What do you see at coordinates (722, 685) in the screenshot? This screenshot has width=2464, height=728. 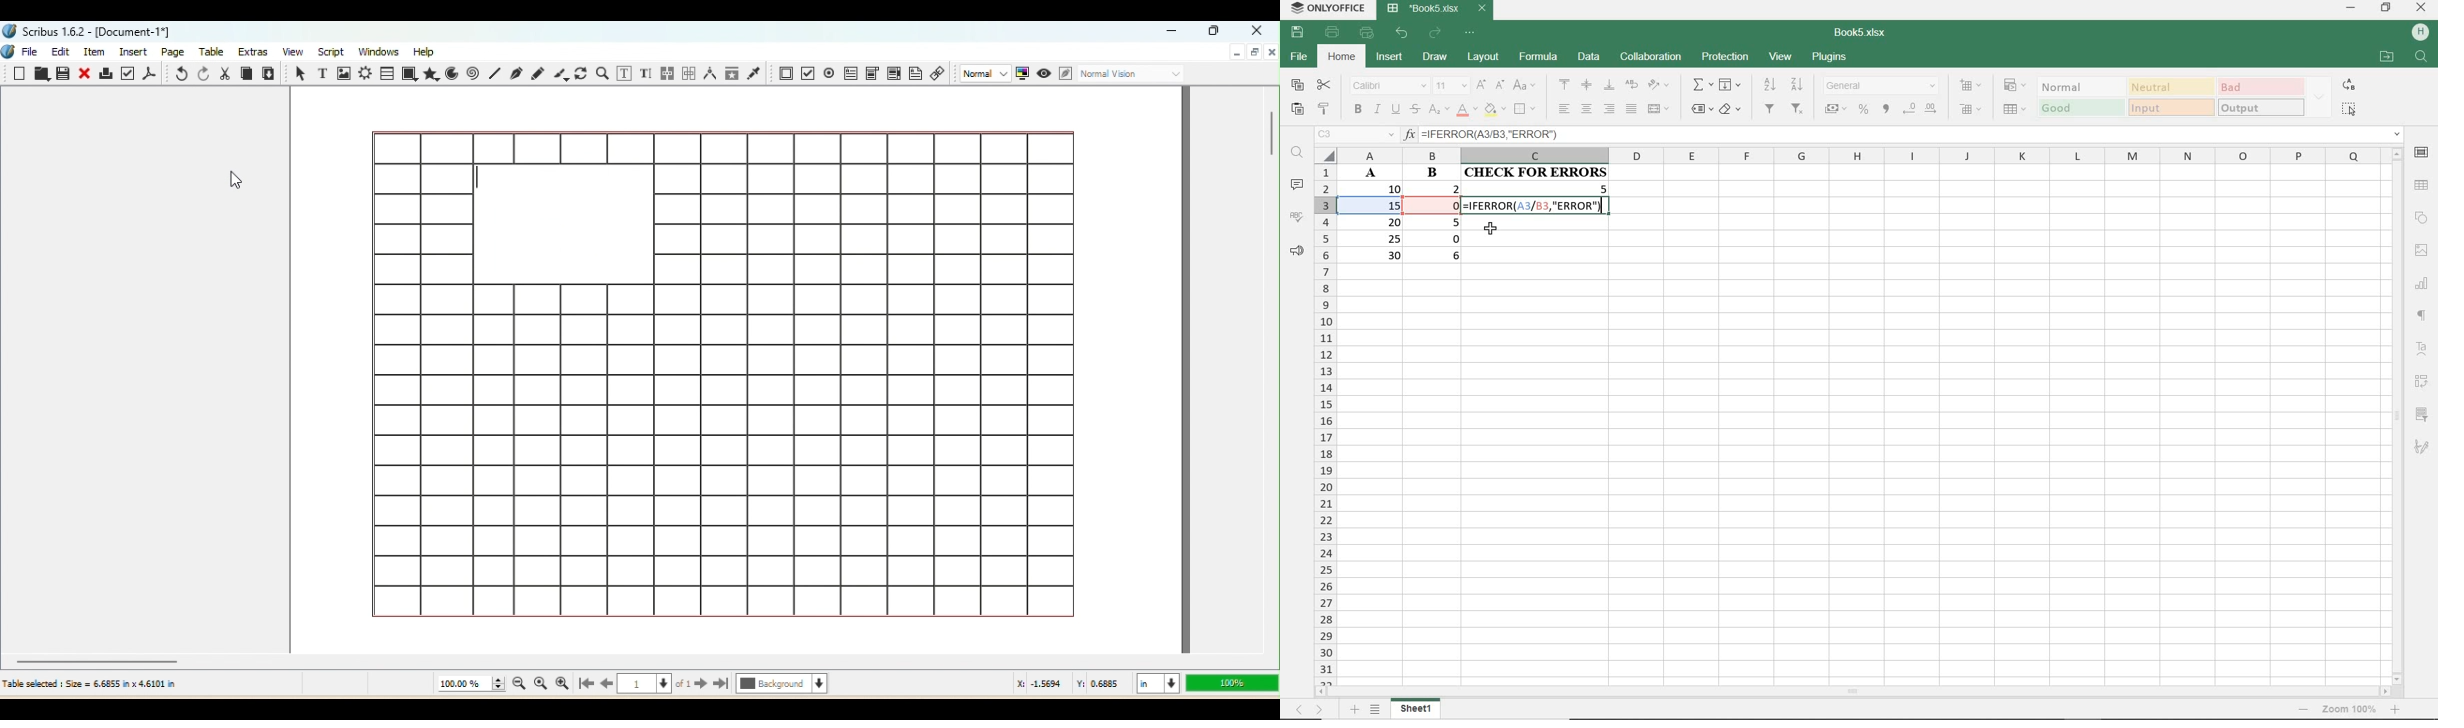 I see `Go to the last page` at bounding box center [722, 685].